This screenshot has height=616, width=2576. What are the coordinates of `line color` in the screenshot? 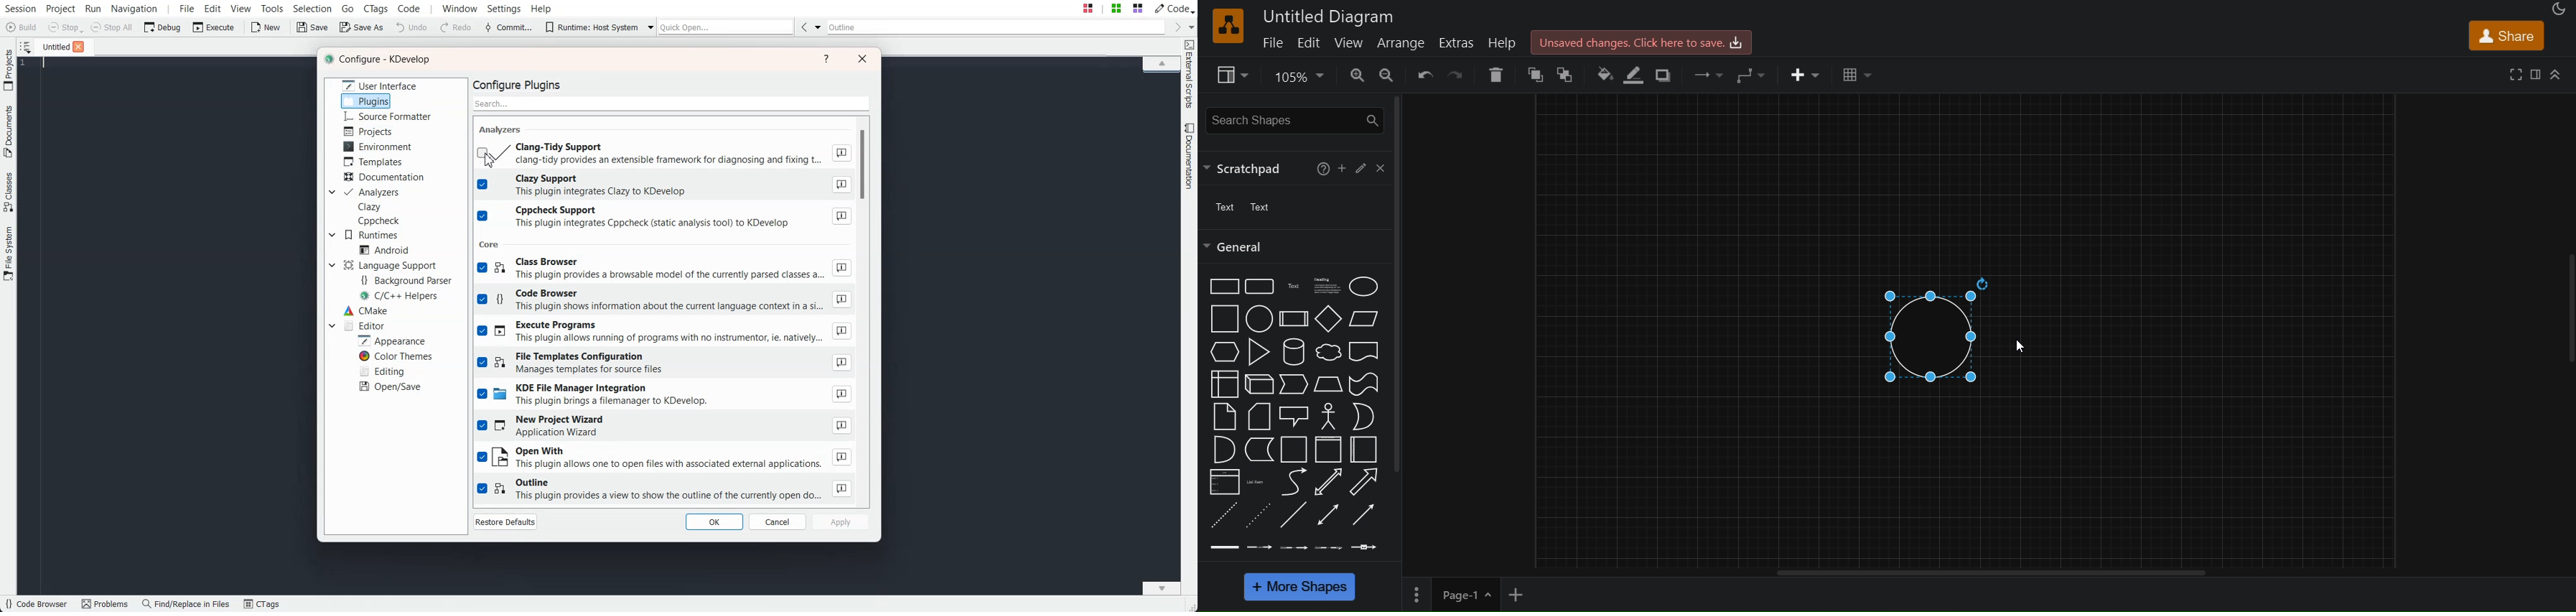 It's located at (1635, 75).